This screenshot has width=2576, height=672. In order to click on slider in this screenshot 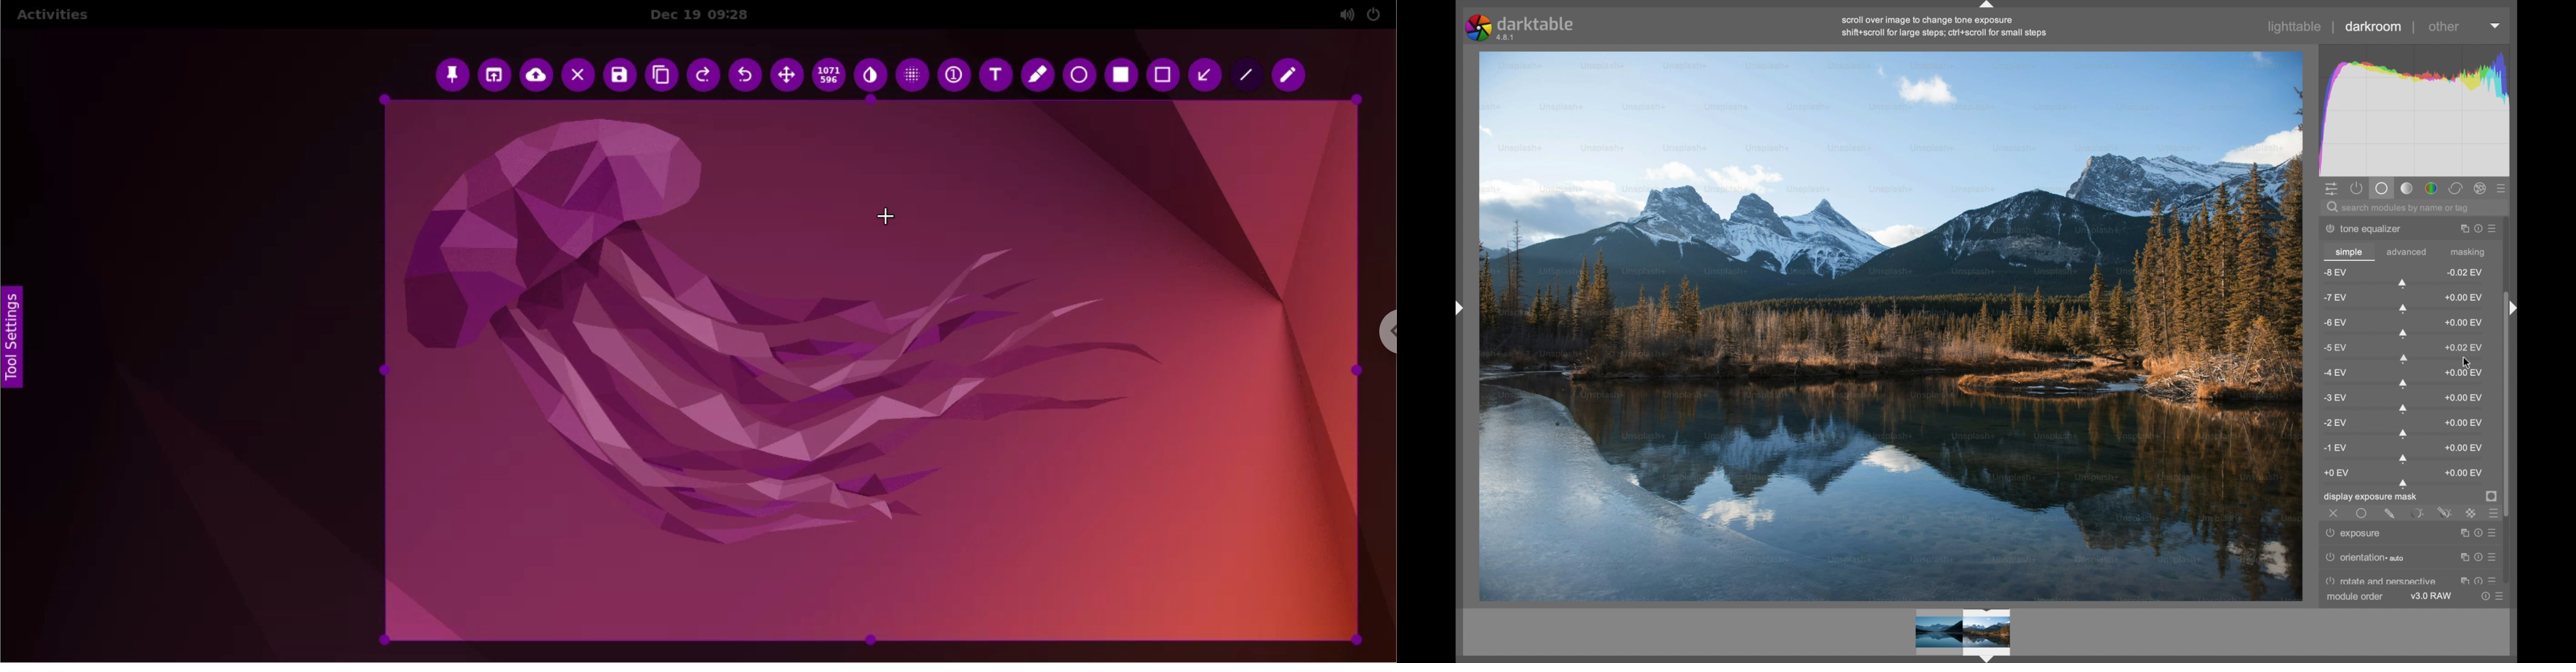, I will do `click(2405, 359)`.